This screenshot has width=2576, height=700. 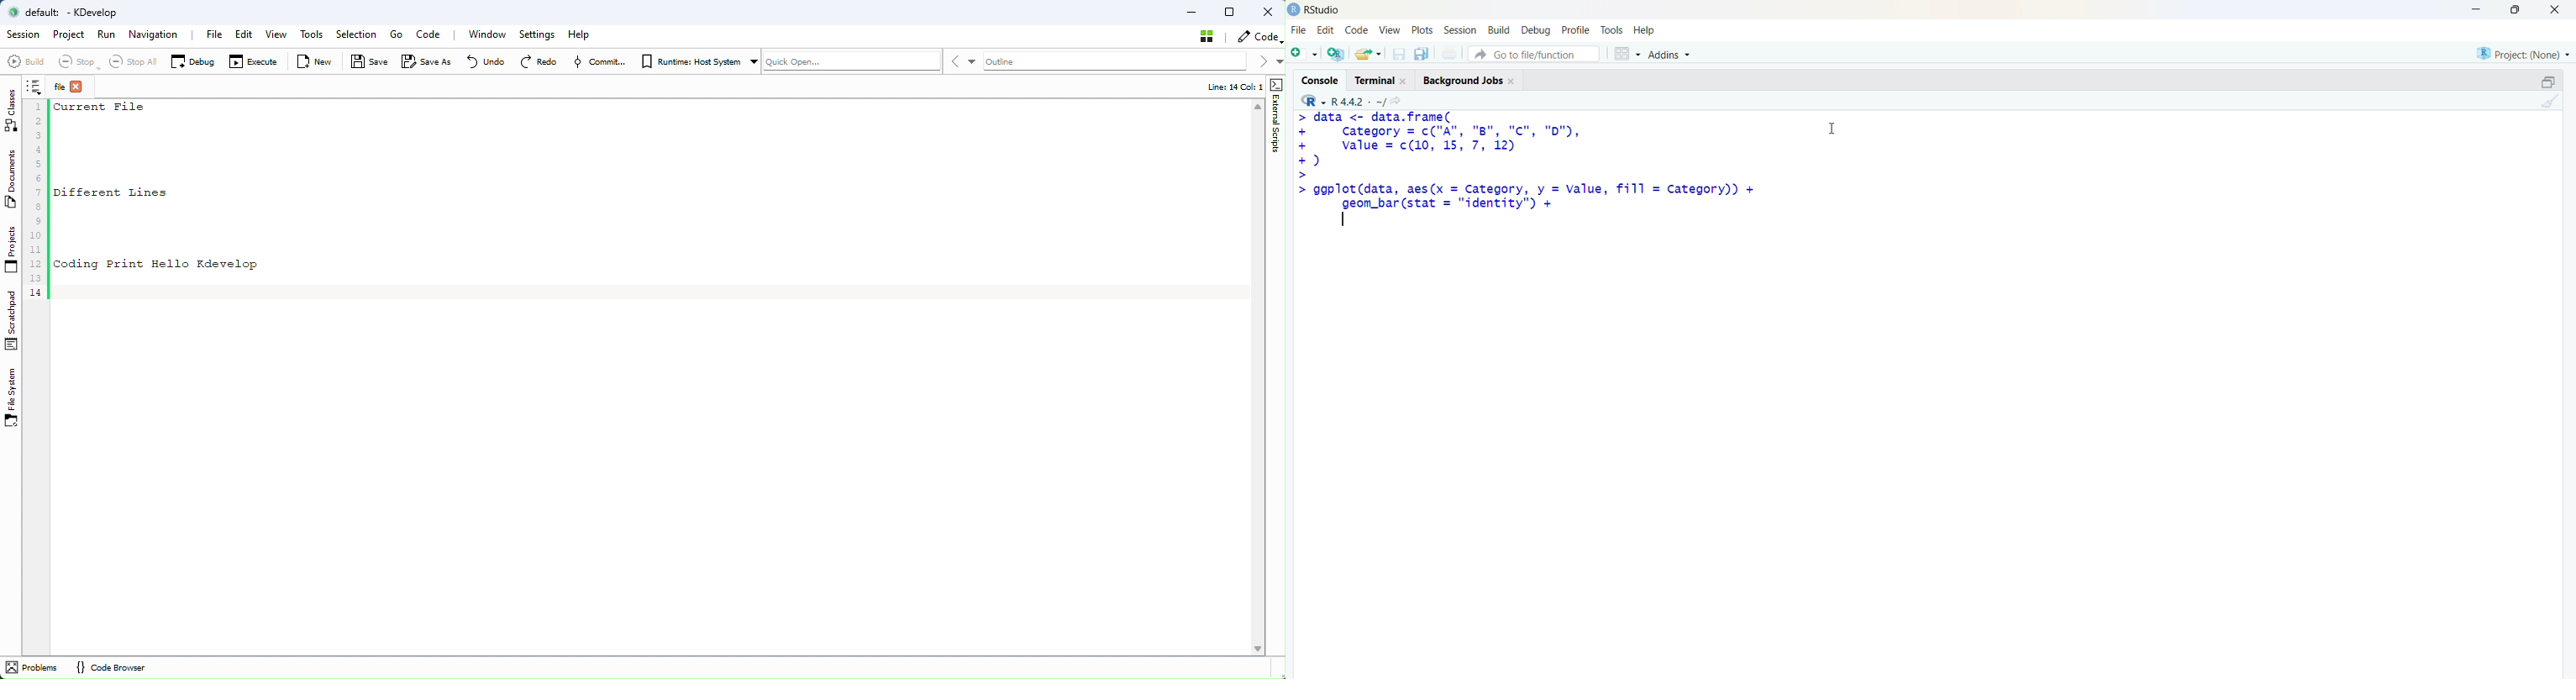 I want to click on minimize, so click(x=2481, y=9).